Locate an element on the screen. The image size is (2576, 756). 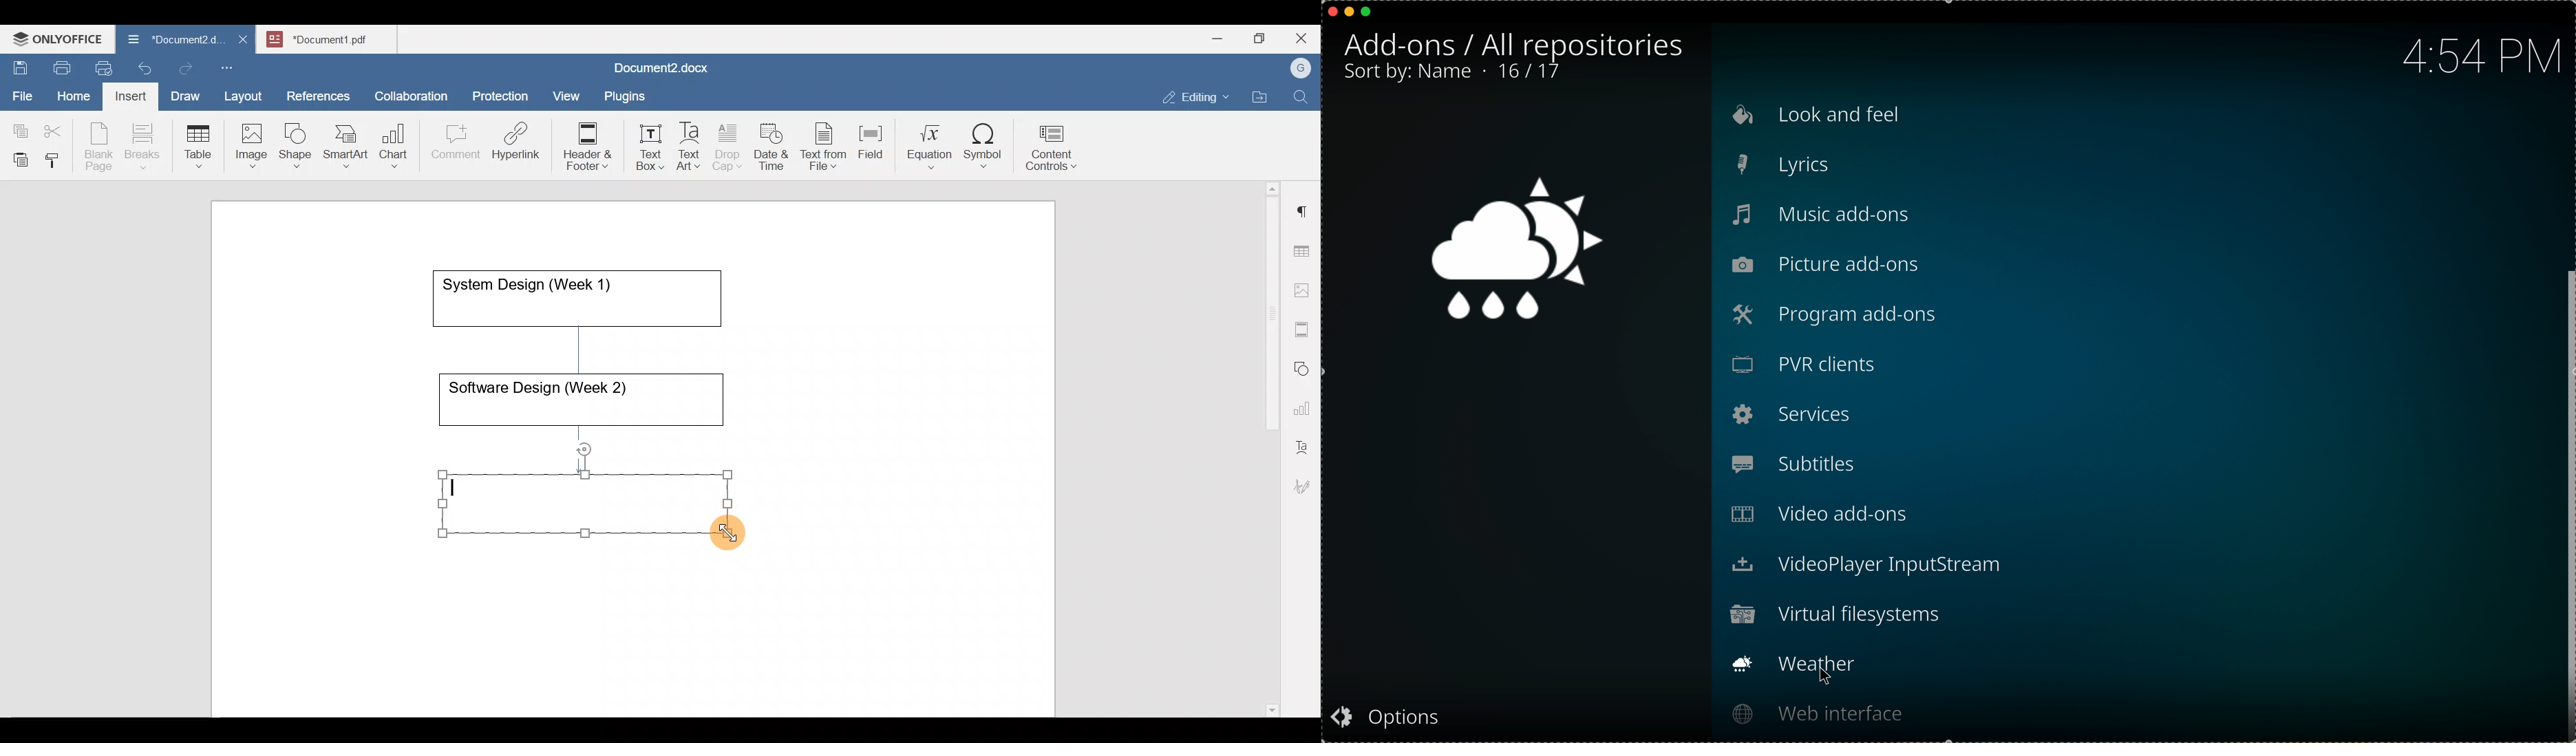
Draw is located at coordinates (183, 93).